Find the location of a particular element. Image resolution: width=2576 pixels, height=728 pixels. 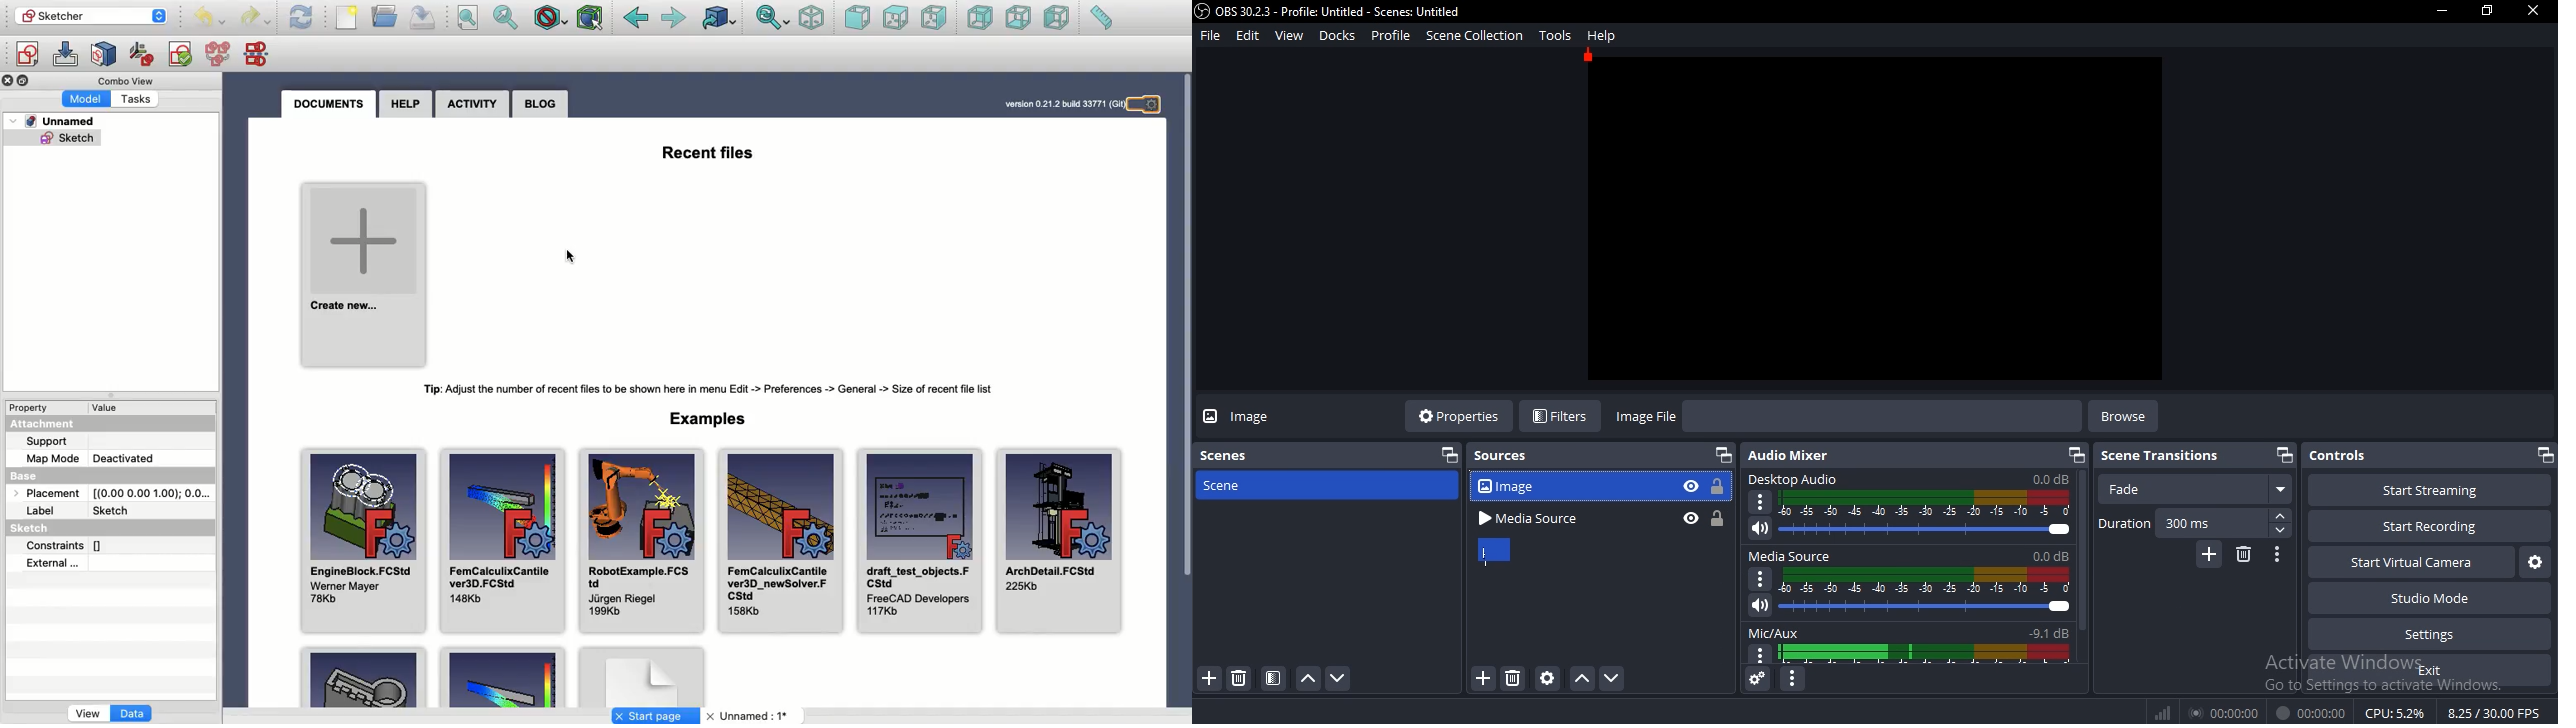

volume slider is located at coordinates (1905, 529).